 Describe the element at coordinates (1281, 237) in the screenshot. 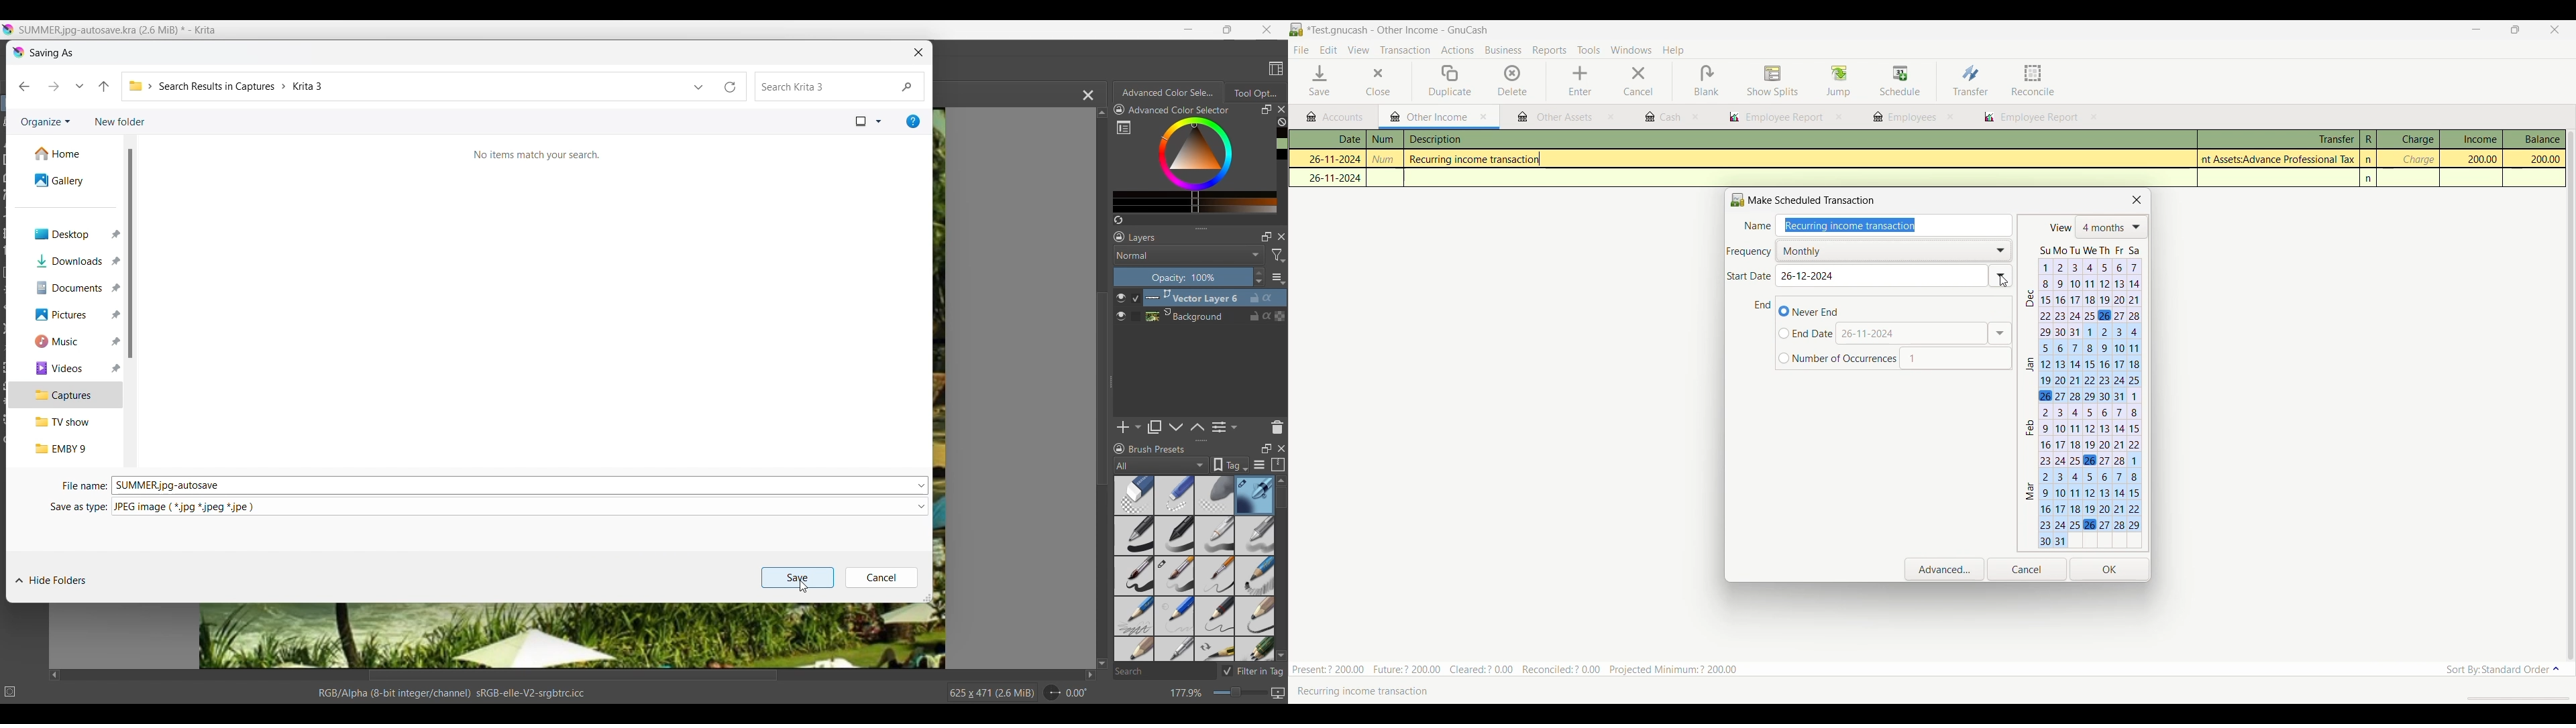

I see `Close Layers` at that location.